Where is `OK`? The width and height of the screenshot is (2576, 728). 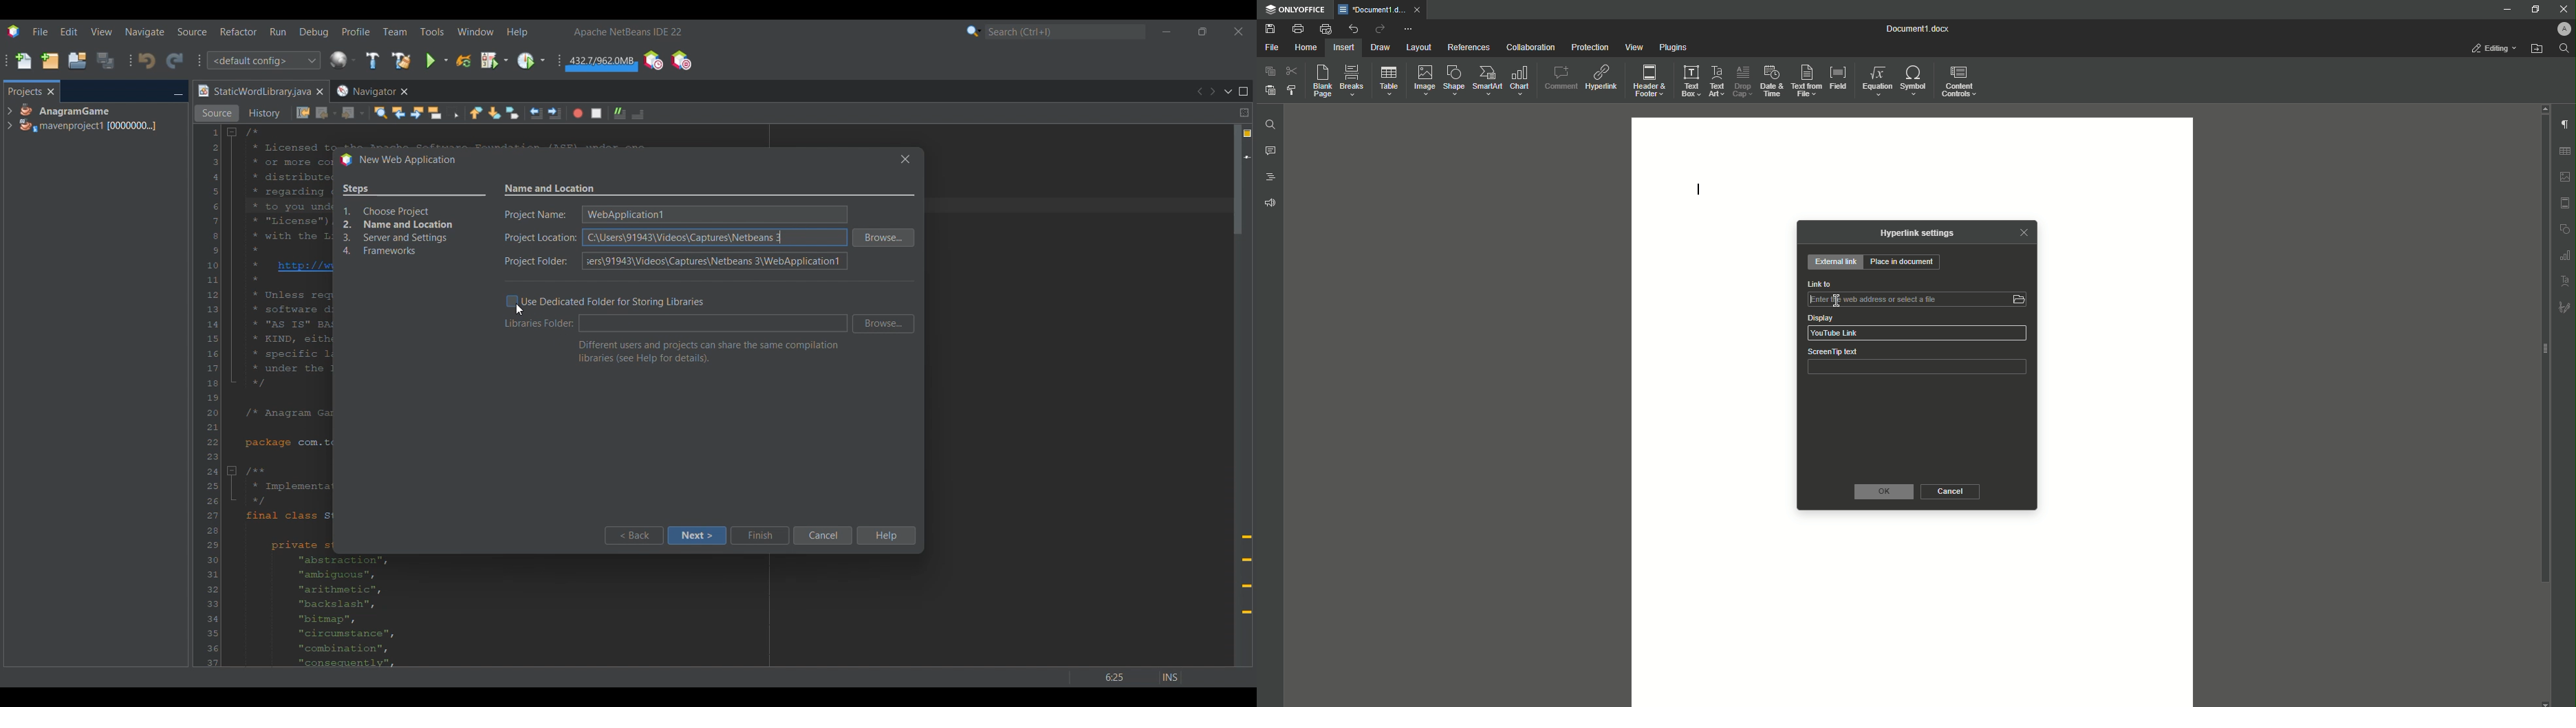 OK is located at coordinates (1883, 491).